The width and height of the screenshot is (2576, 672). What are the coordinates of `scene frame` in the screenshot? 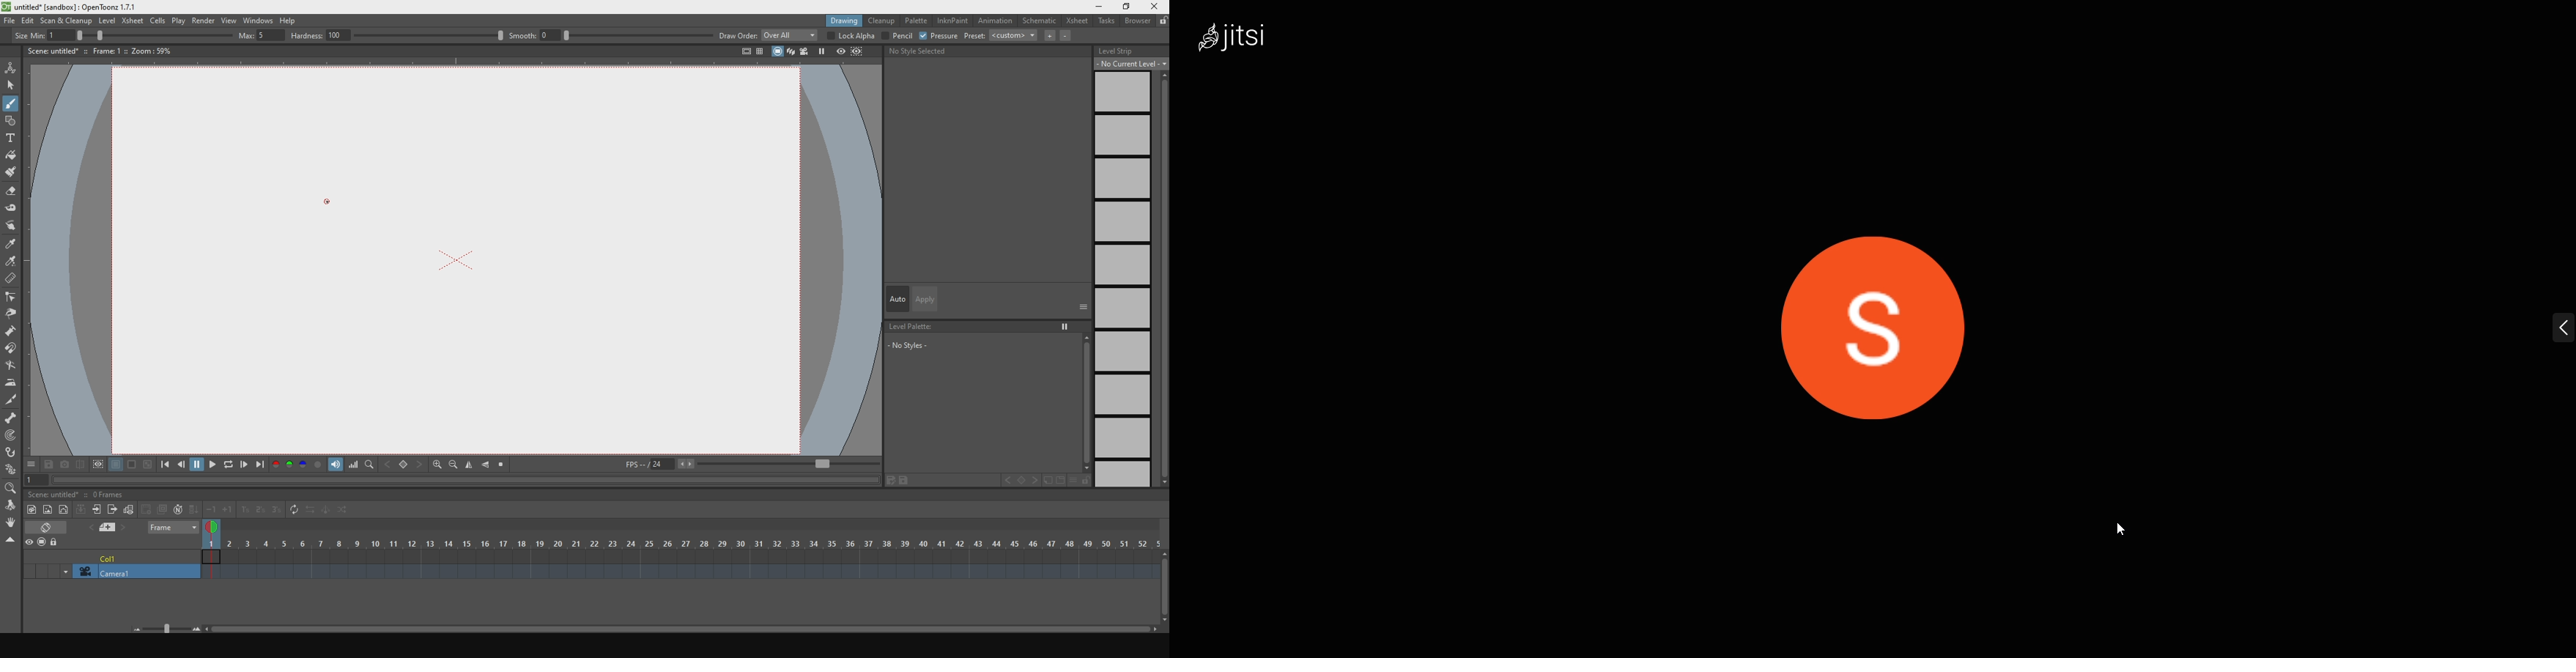 It's located at (676, 544).